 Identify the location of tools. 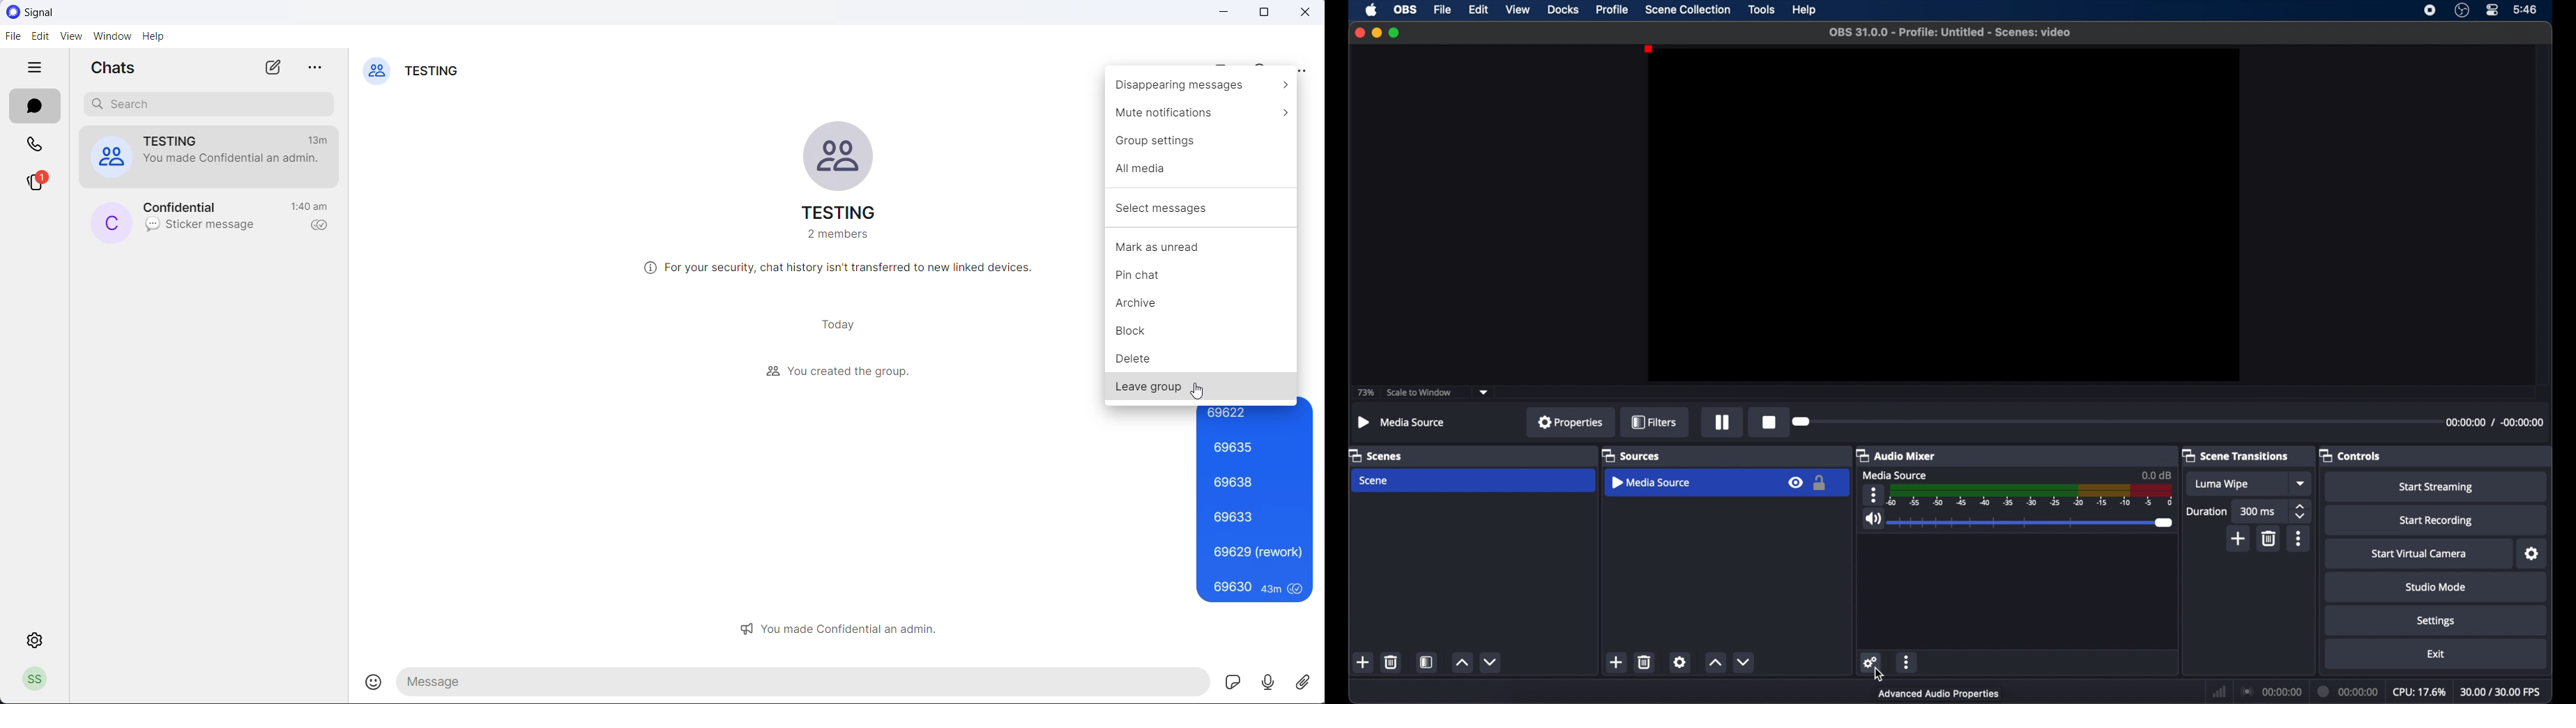
(1762, 8).